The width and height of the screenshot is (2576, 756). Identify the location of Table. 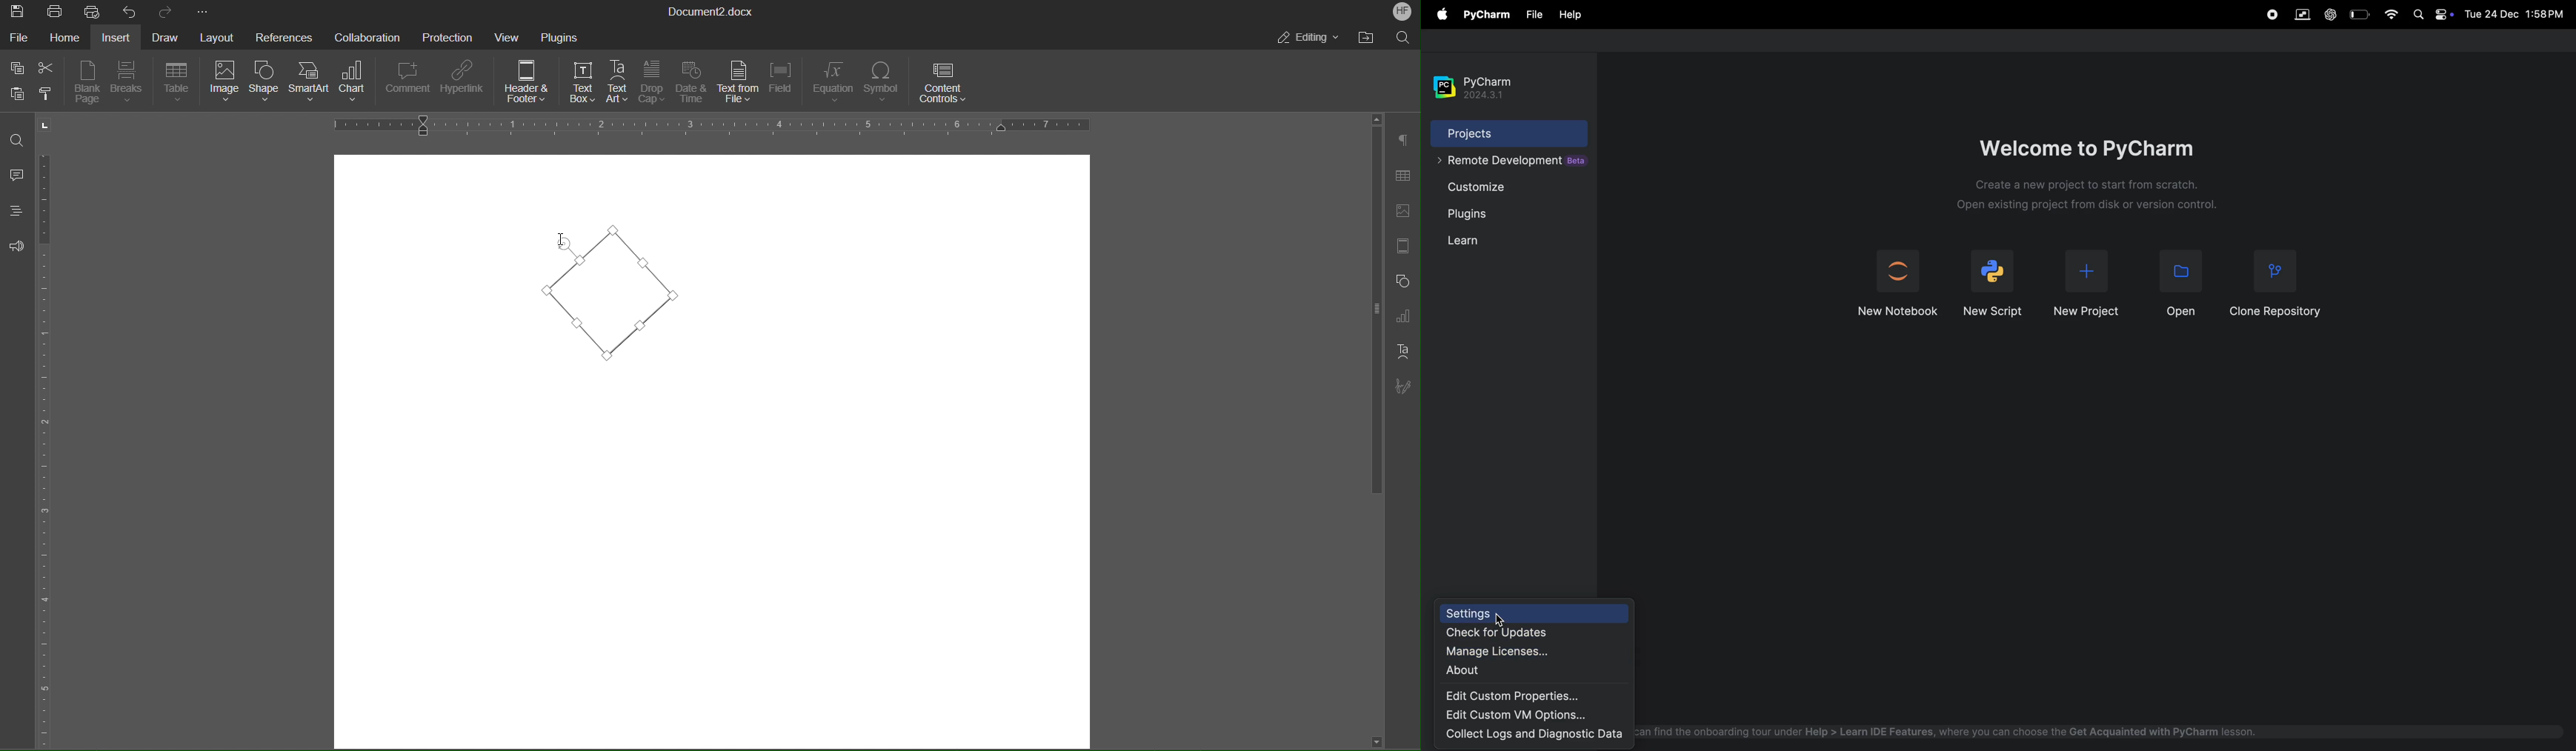
(1402, 176).